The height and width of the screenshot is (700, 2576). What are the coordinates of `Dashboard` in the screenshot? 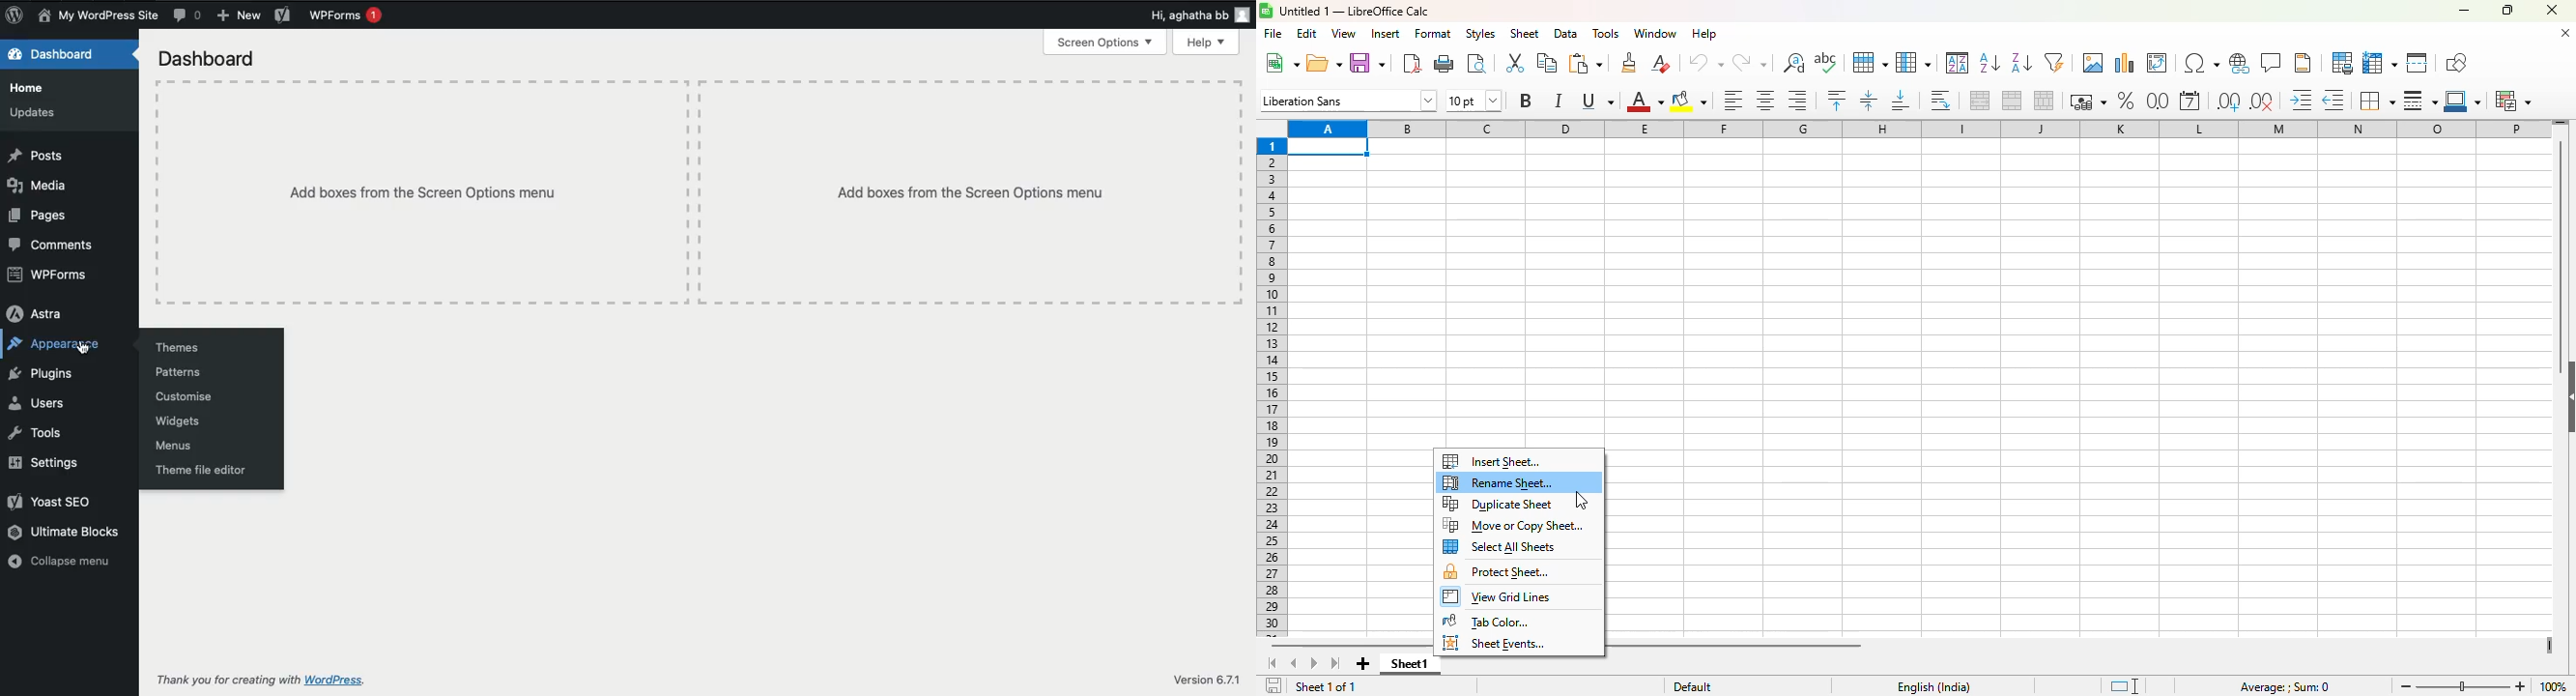 It's located at (210, 59).